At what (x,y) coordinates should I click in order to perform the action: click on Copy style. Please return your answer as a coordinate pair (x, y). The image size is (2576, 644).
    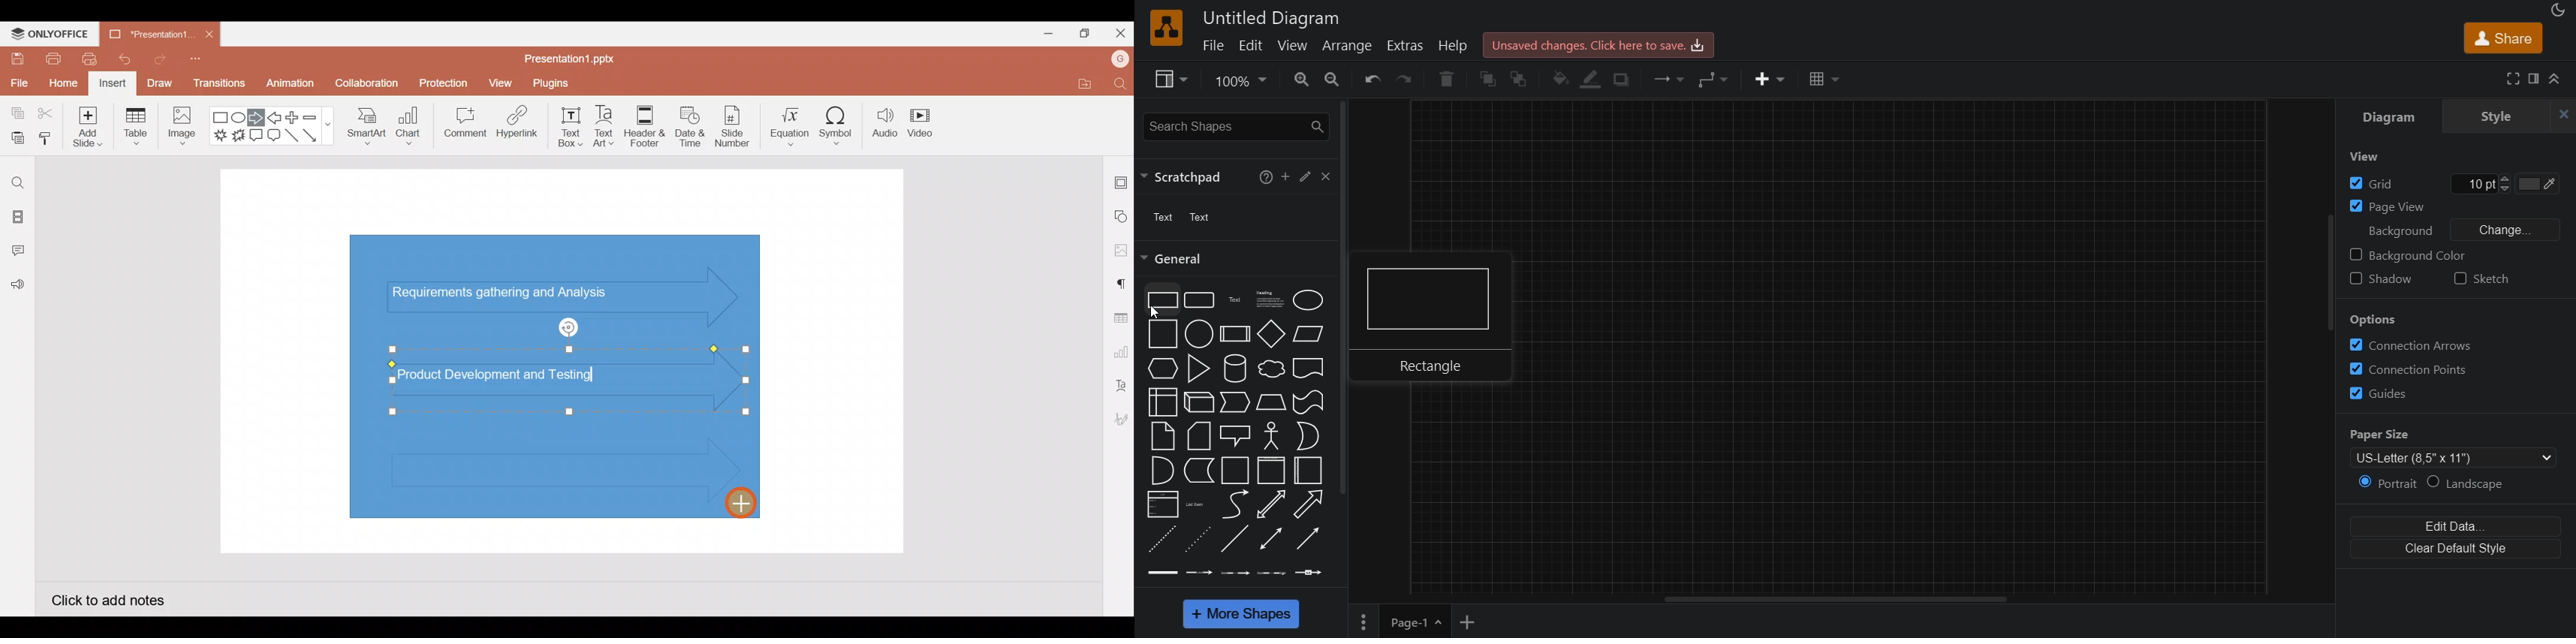
    Looking at the image, I should click on (46, 140).